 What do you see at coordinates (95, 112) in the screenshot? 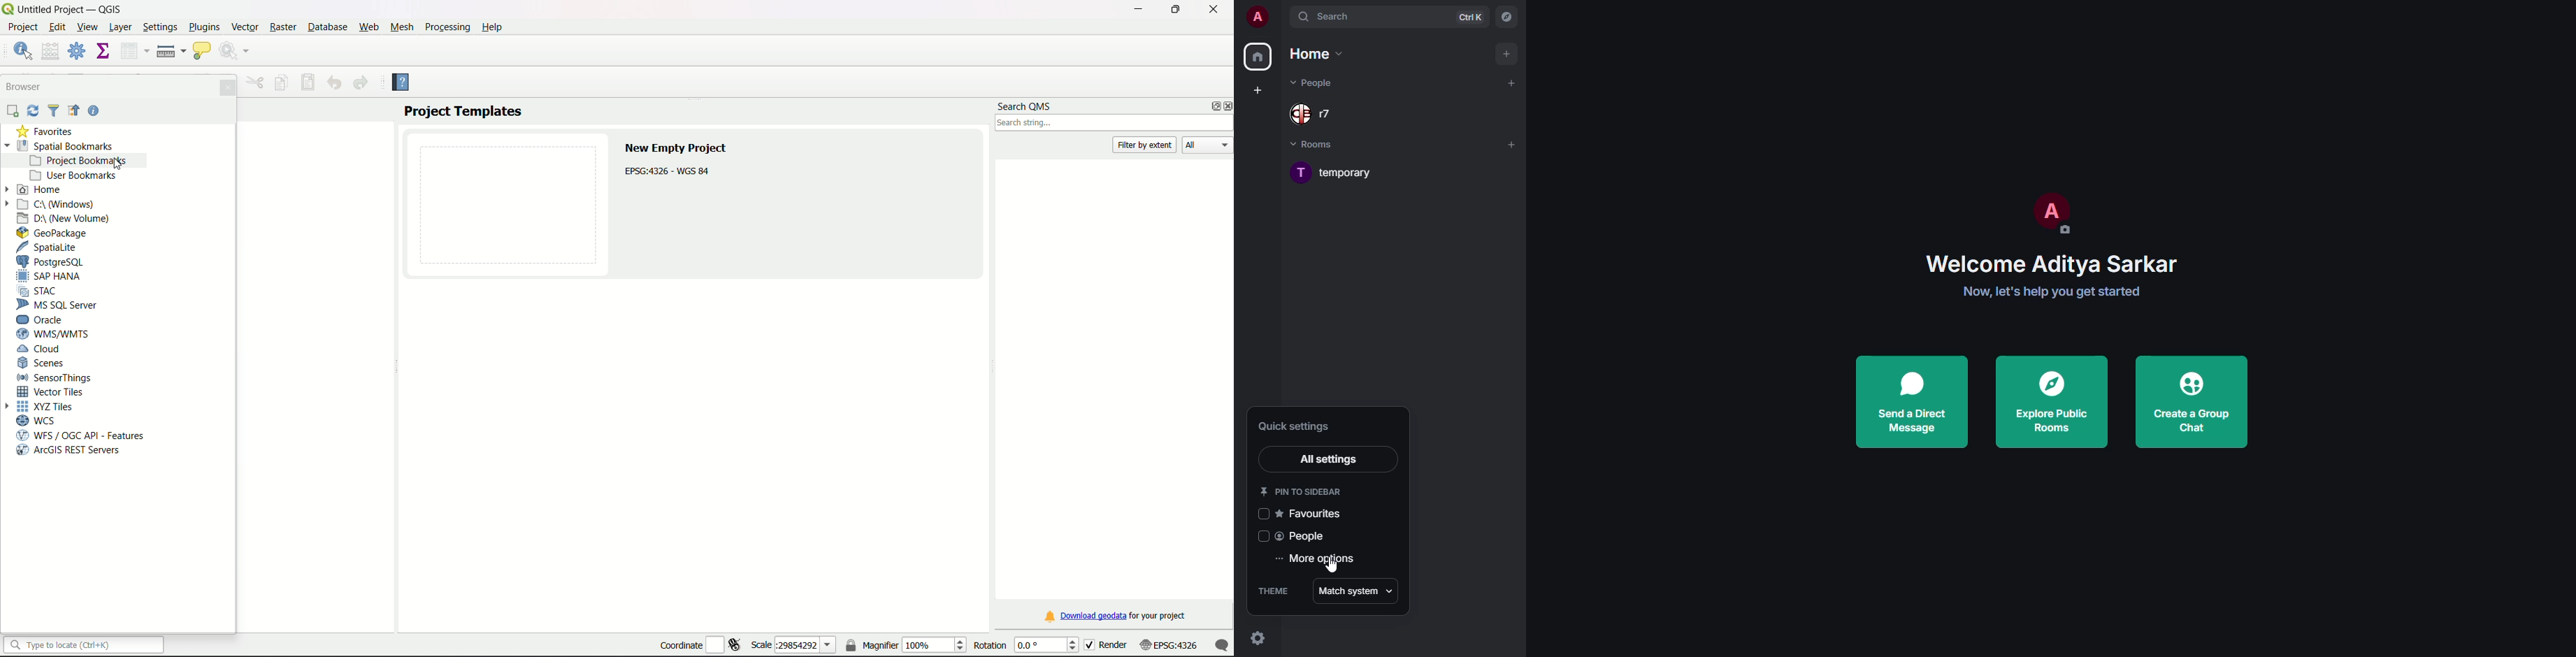
I see `Help` at bounding box center [95, 112].